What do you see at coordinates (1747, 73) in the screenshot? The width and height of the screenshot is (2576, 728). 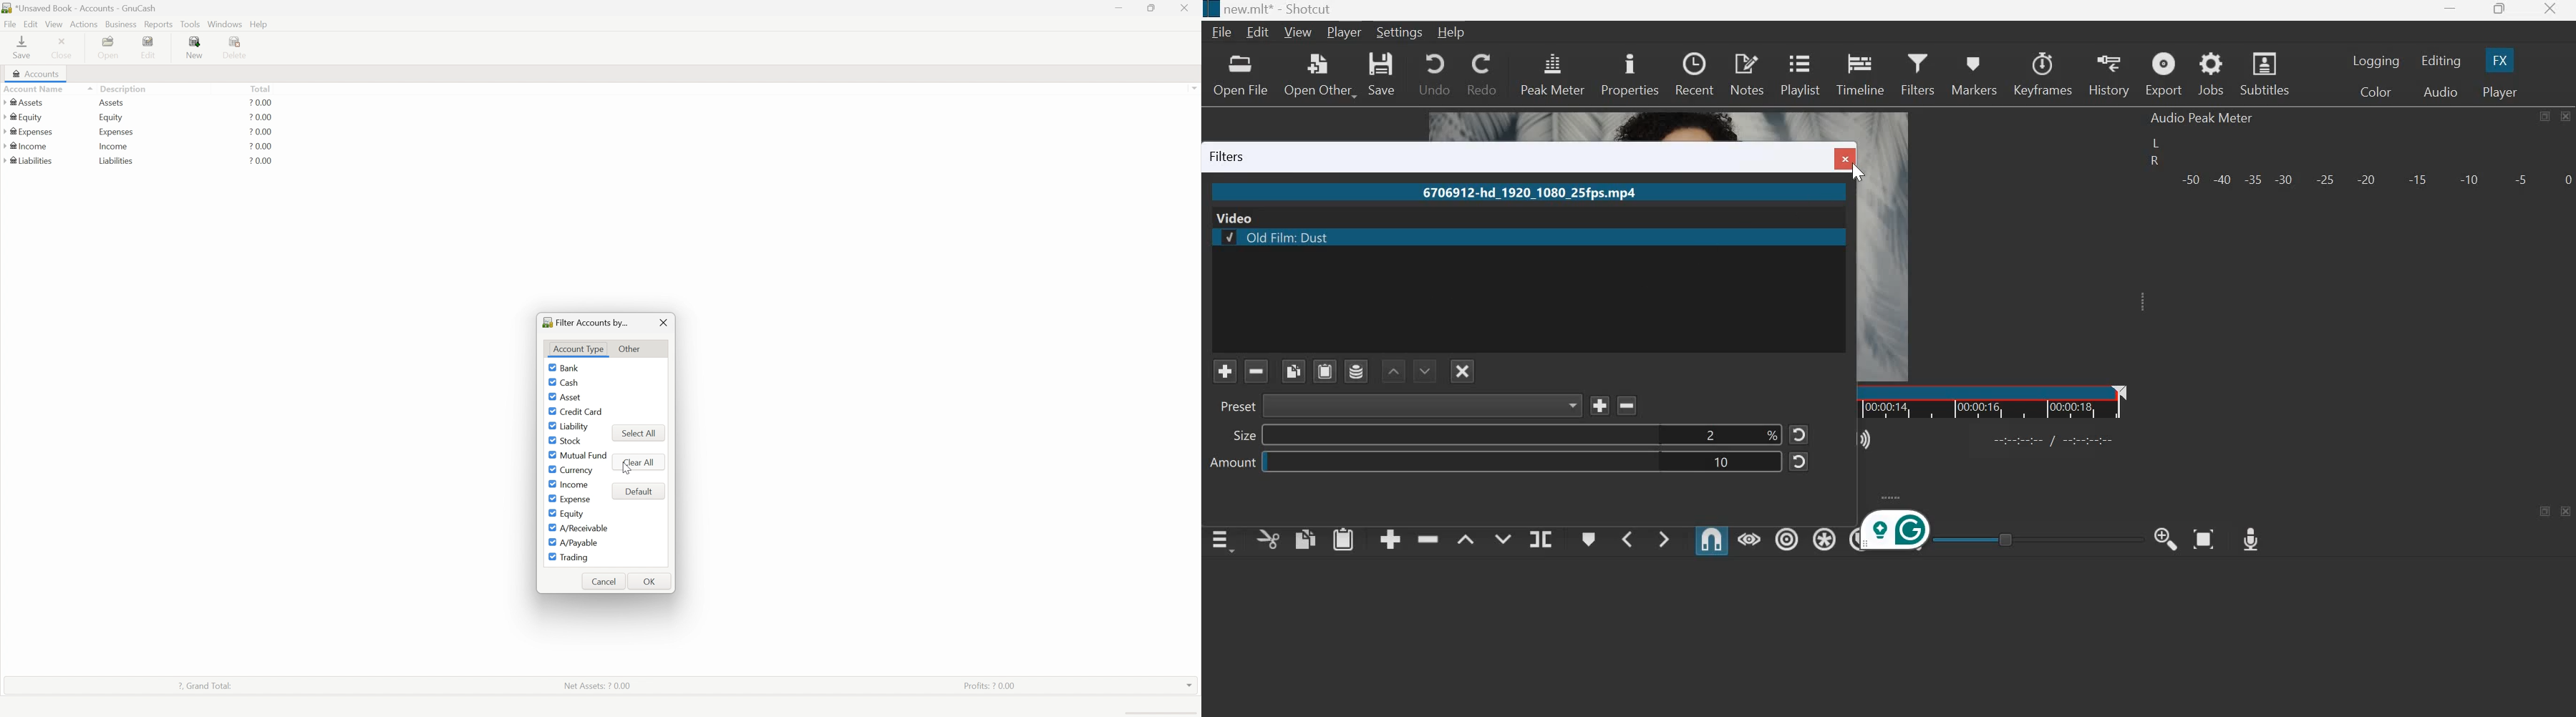 I see `notes` at bounding box center [1747, 73].